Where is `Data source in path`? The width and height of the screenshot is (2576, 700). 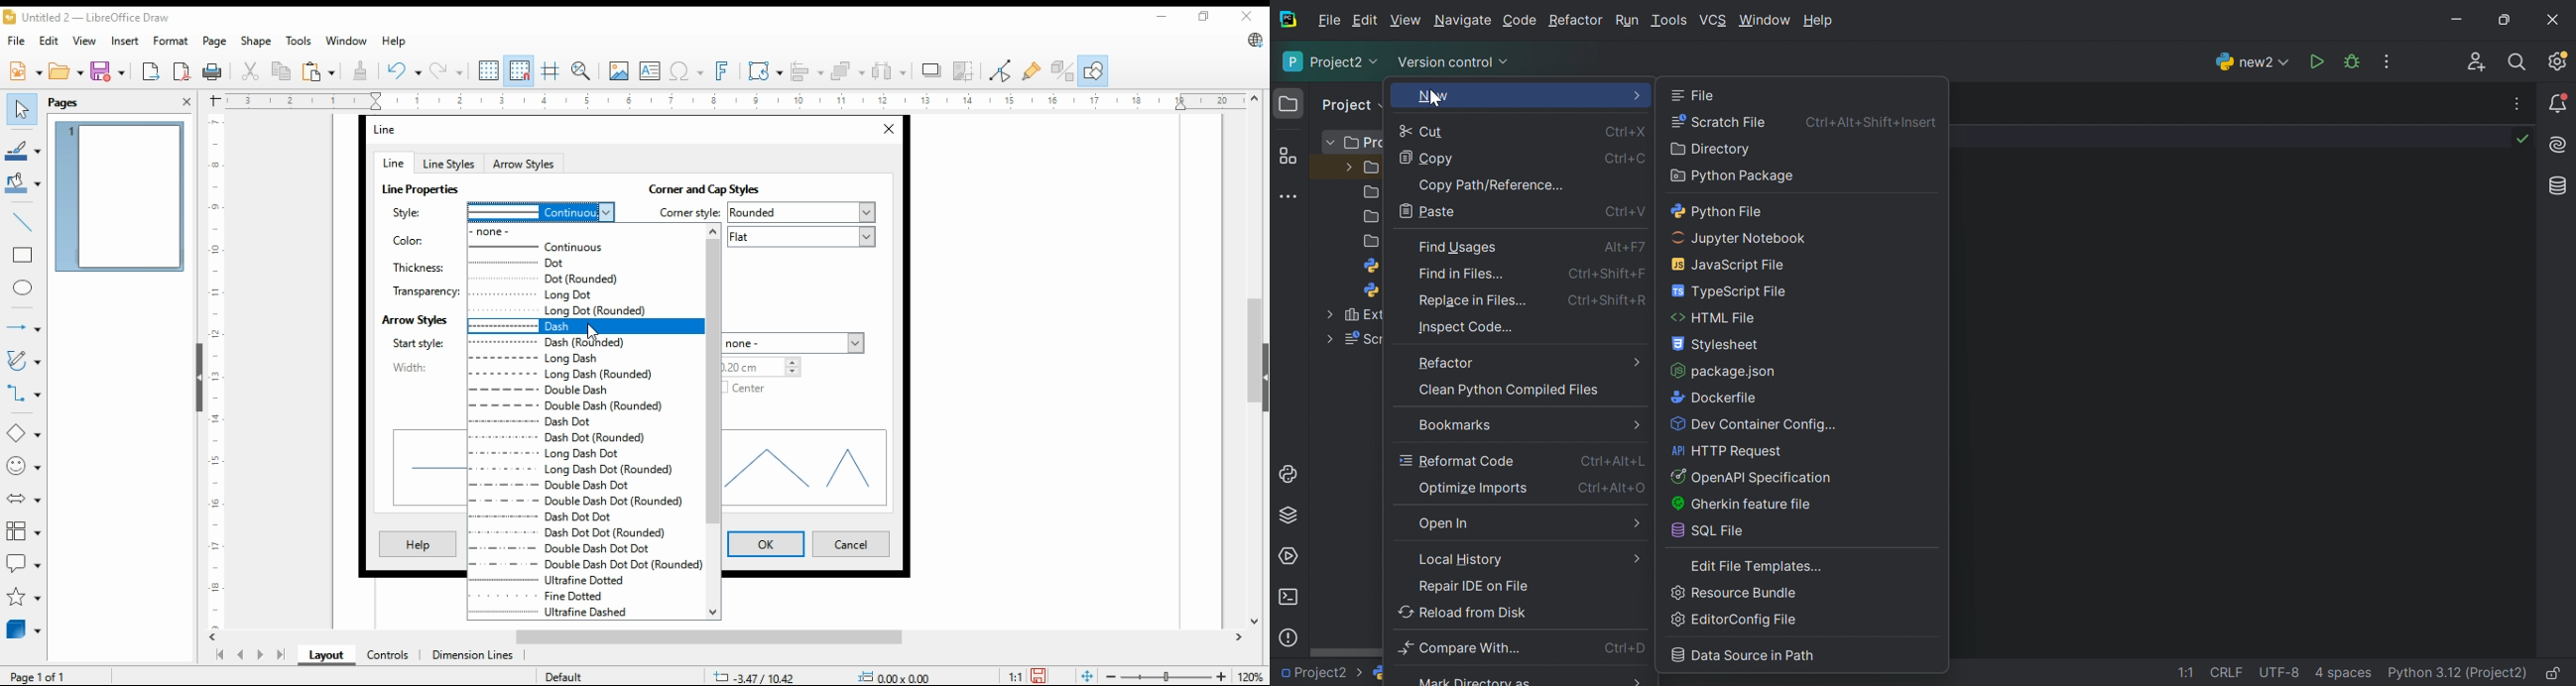 Data source in path is located at coordinates (1745, 655).